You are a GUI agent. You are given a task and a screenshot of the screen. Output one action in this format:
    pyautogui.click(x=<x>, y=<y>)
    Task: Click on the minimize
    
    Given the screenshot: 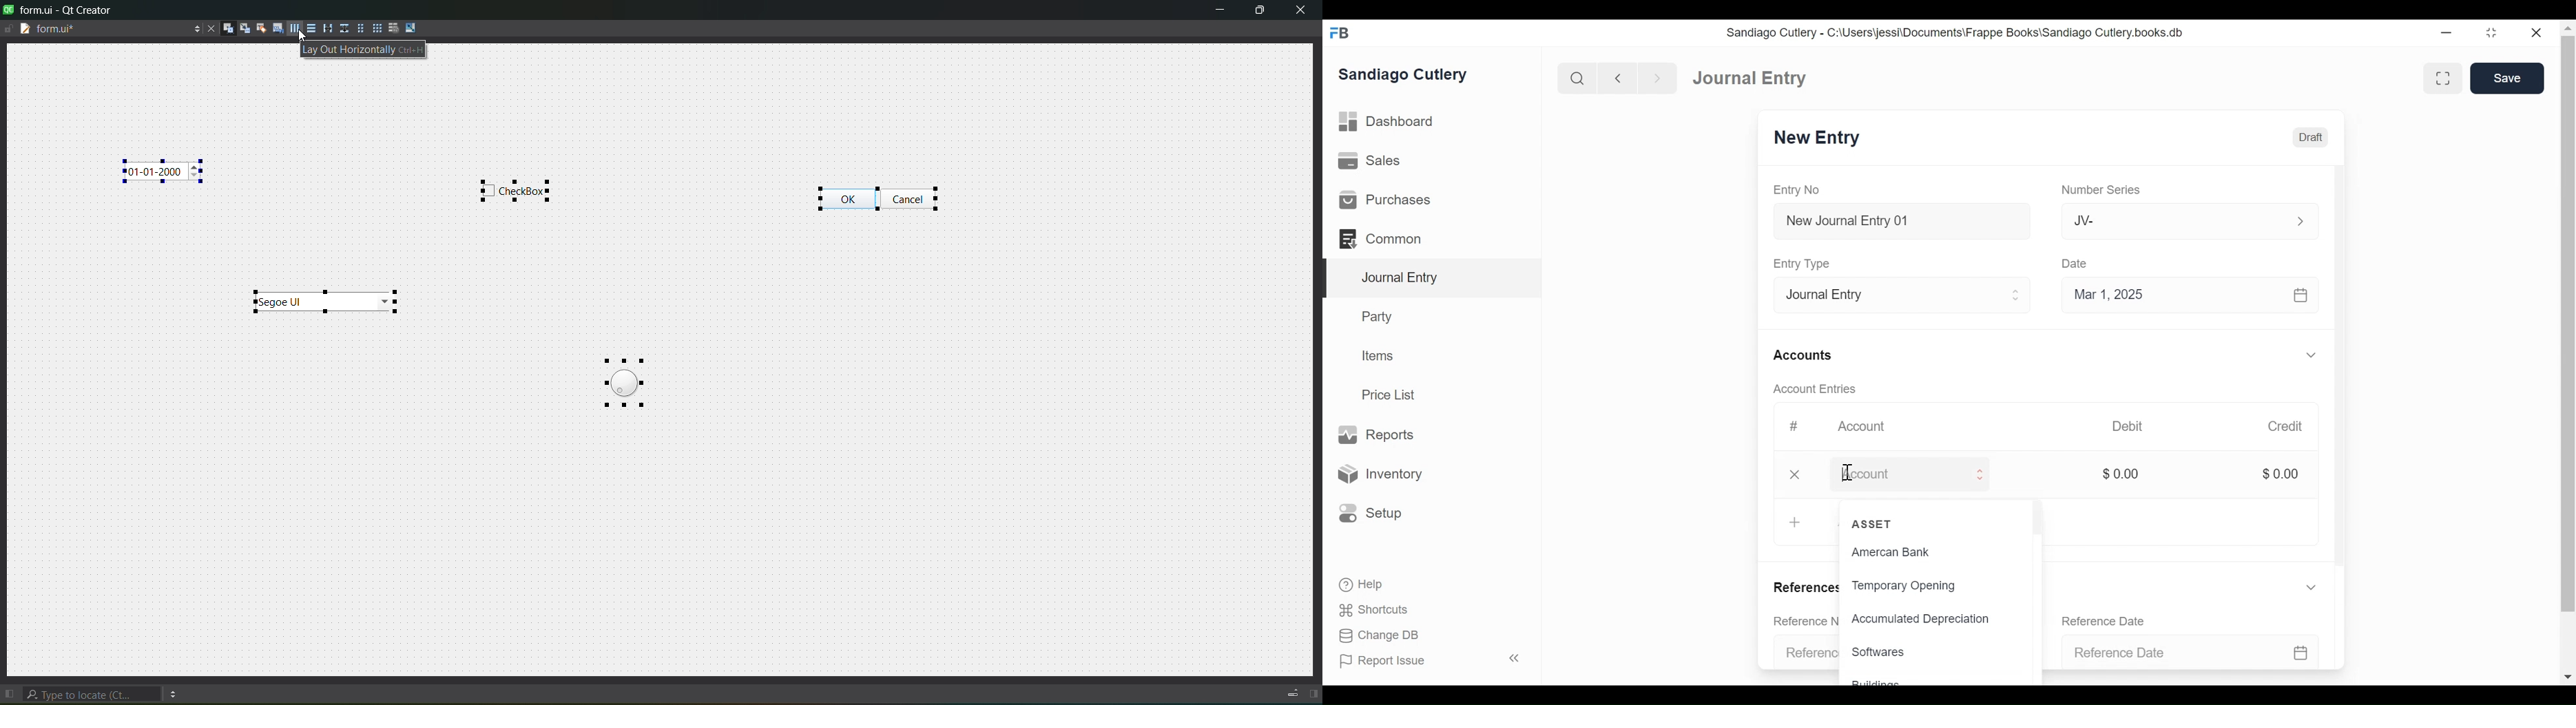 What is the action you would take?
    pyautogui.click(x=2444, y=32)
    